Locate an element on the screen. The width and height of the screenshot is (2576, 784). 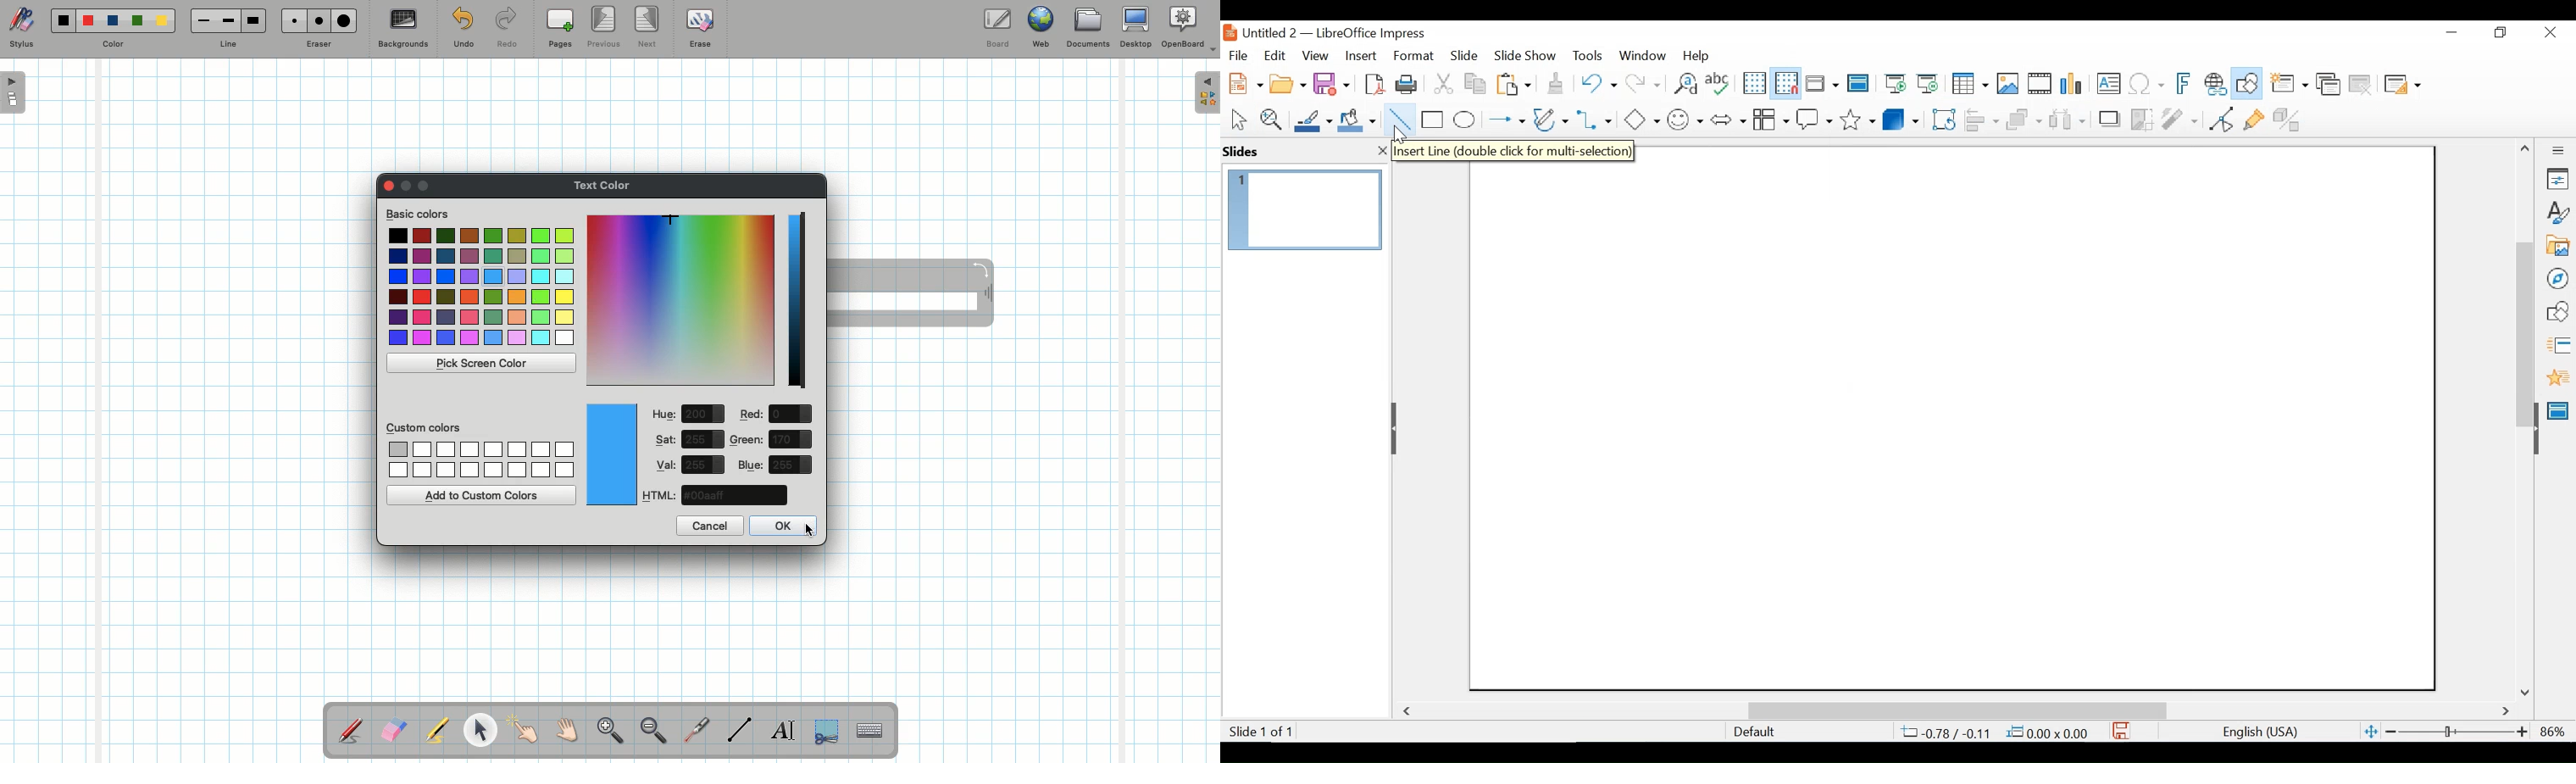
Slide 1 of 1 is located at coordinates (1260, 731).